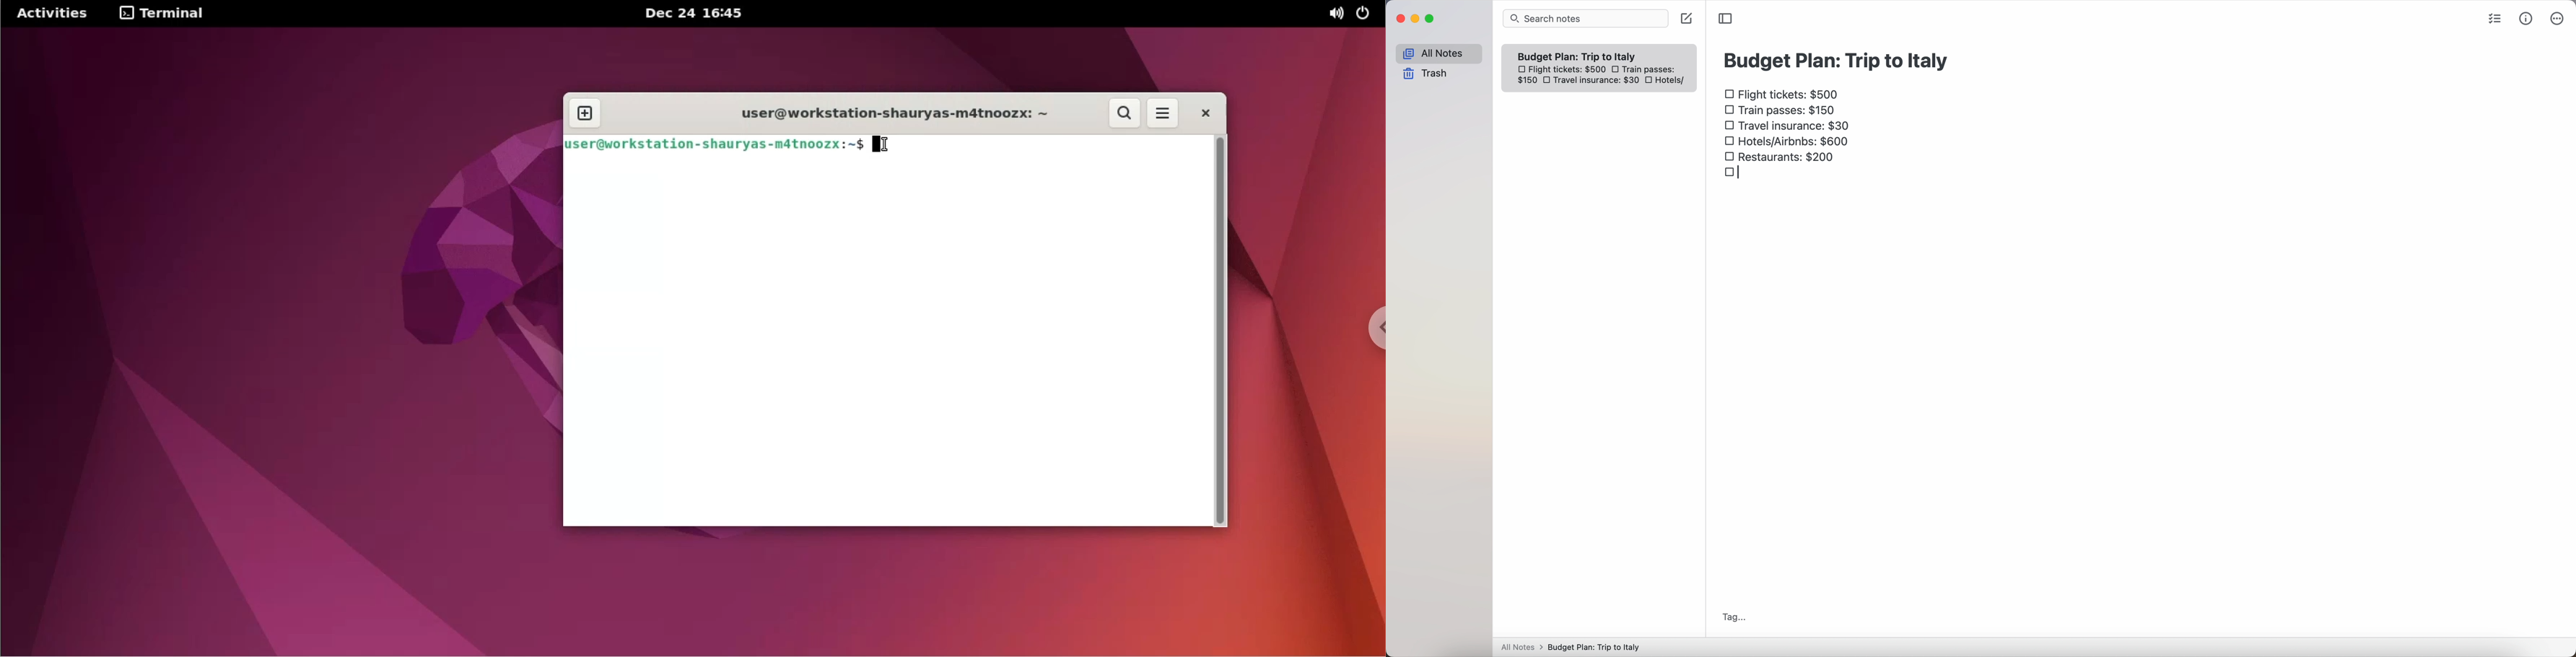 This screenshot has width=2576, height=672. Describe the element at coordinates (1617, 69) in the screenshot. I see `checkbox` at that location.